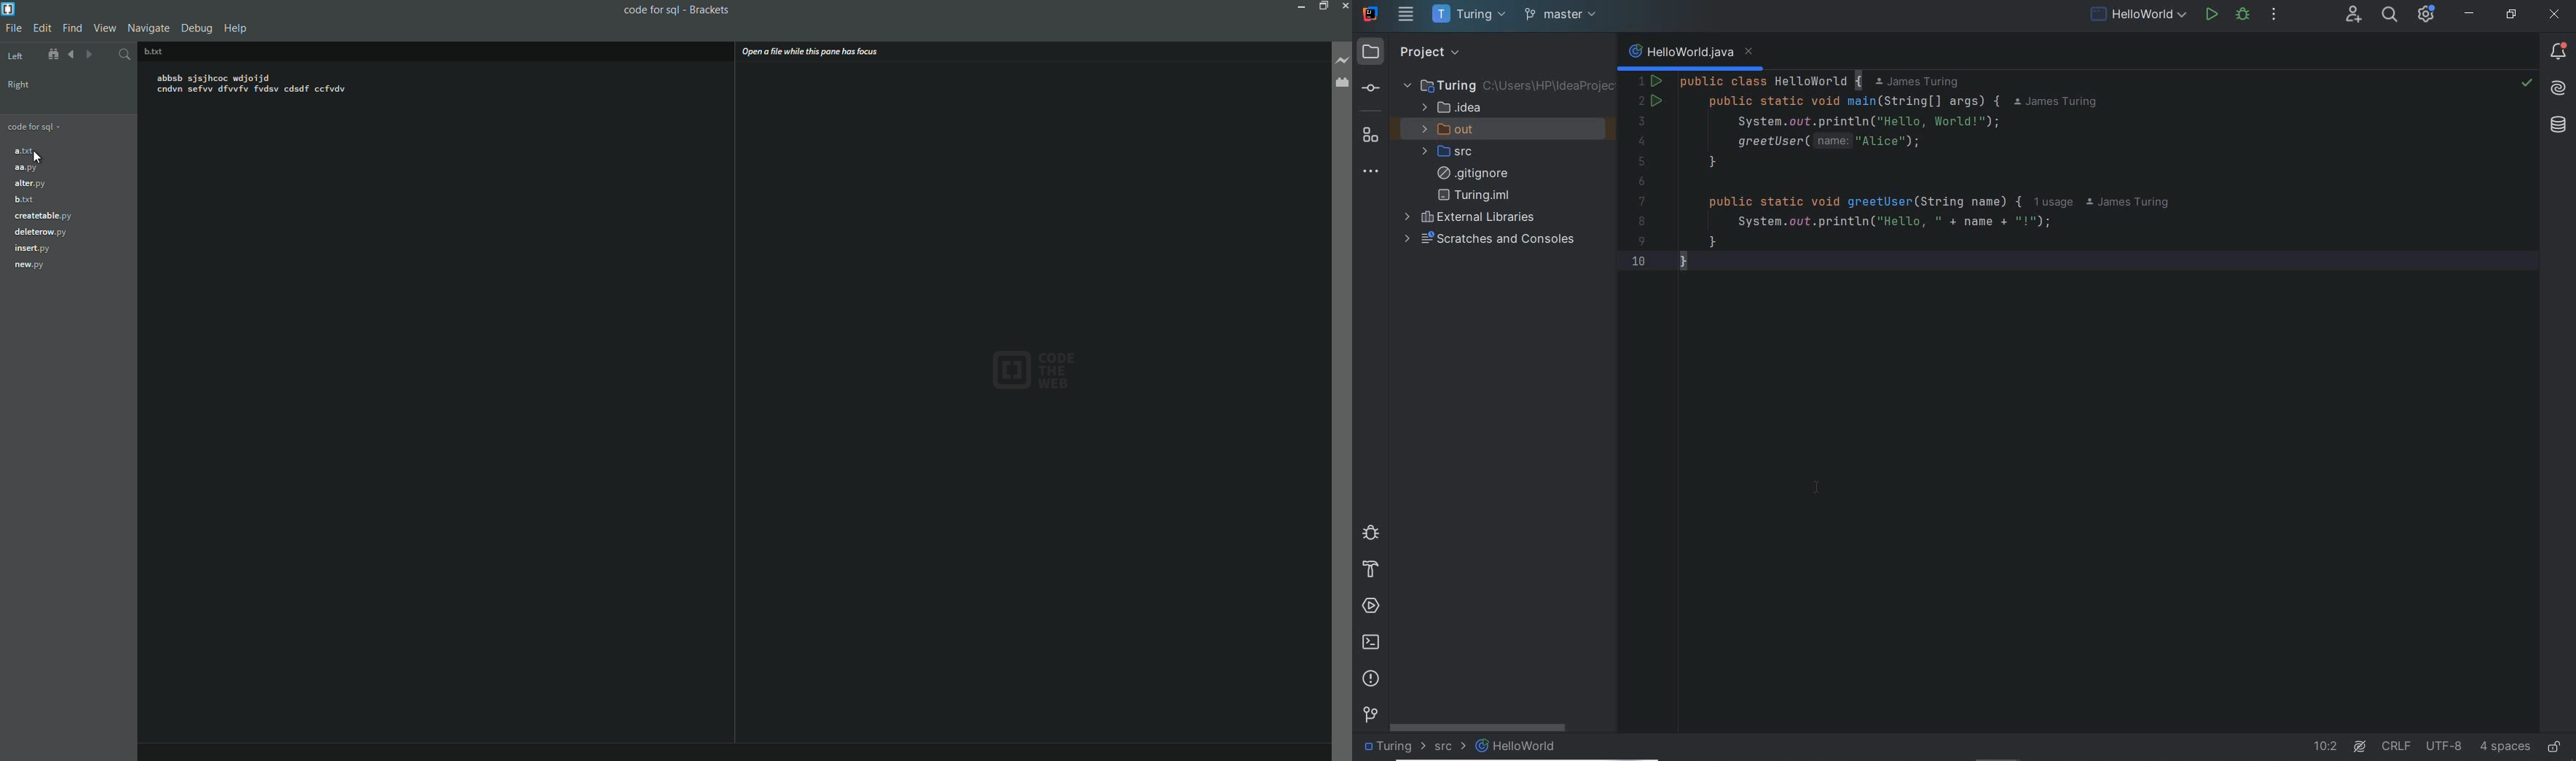 This screenshot has height=784, width=2576. Describe the element at coordinates (152, 50) in the screenshot. I see `b.txt` at that location.